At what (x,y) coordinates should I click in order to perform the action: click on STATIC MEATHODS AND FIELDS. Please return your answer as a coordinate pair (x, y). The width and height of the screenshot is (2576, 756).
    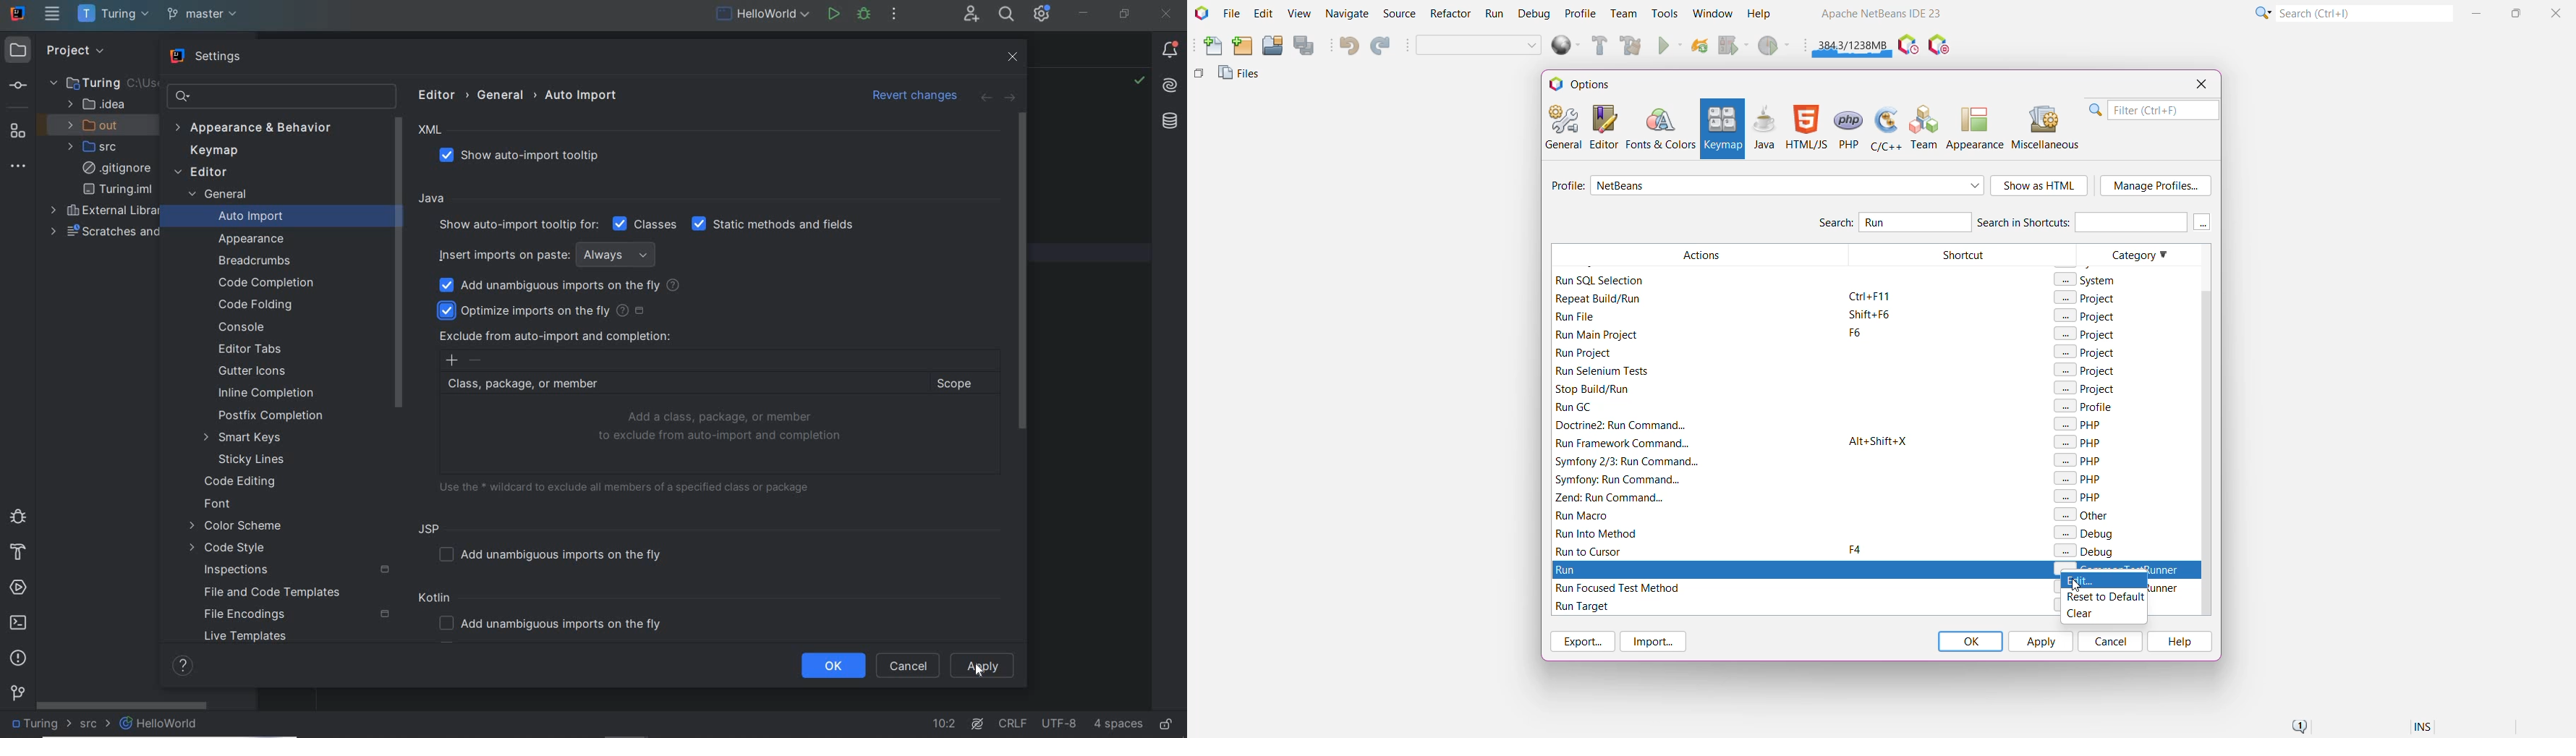
    Looking at the image, I should click on (774, 225).